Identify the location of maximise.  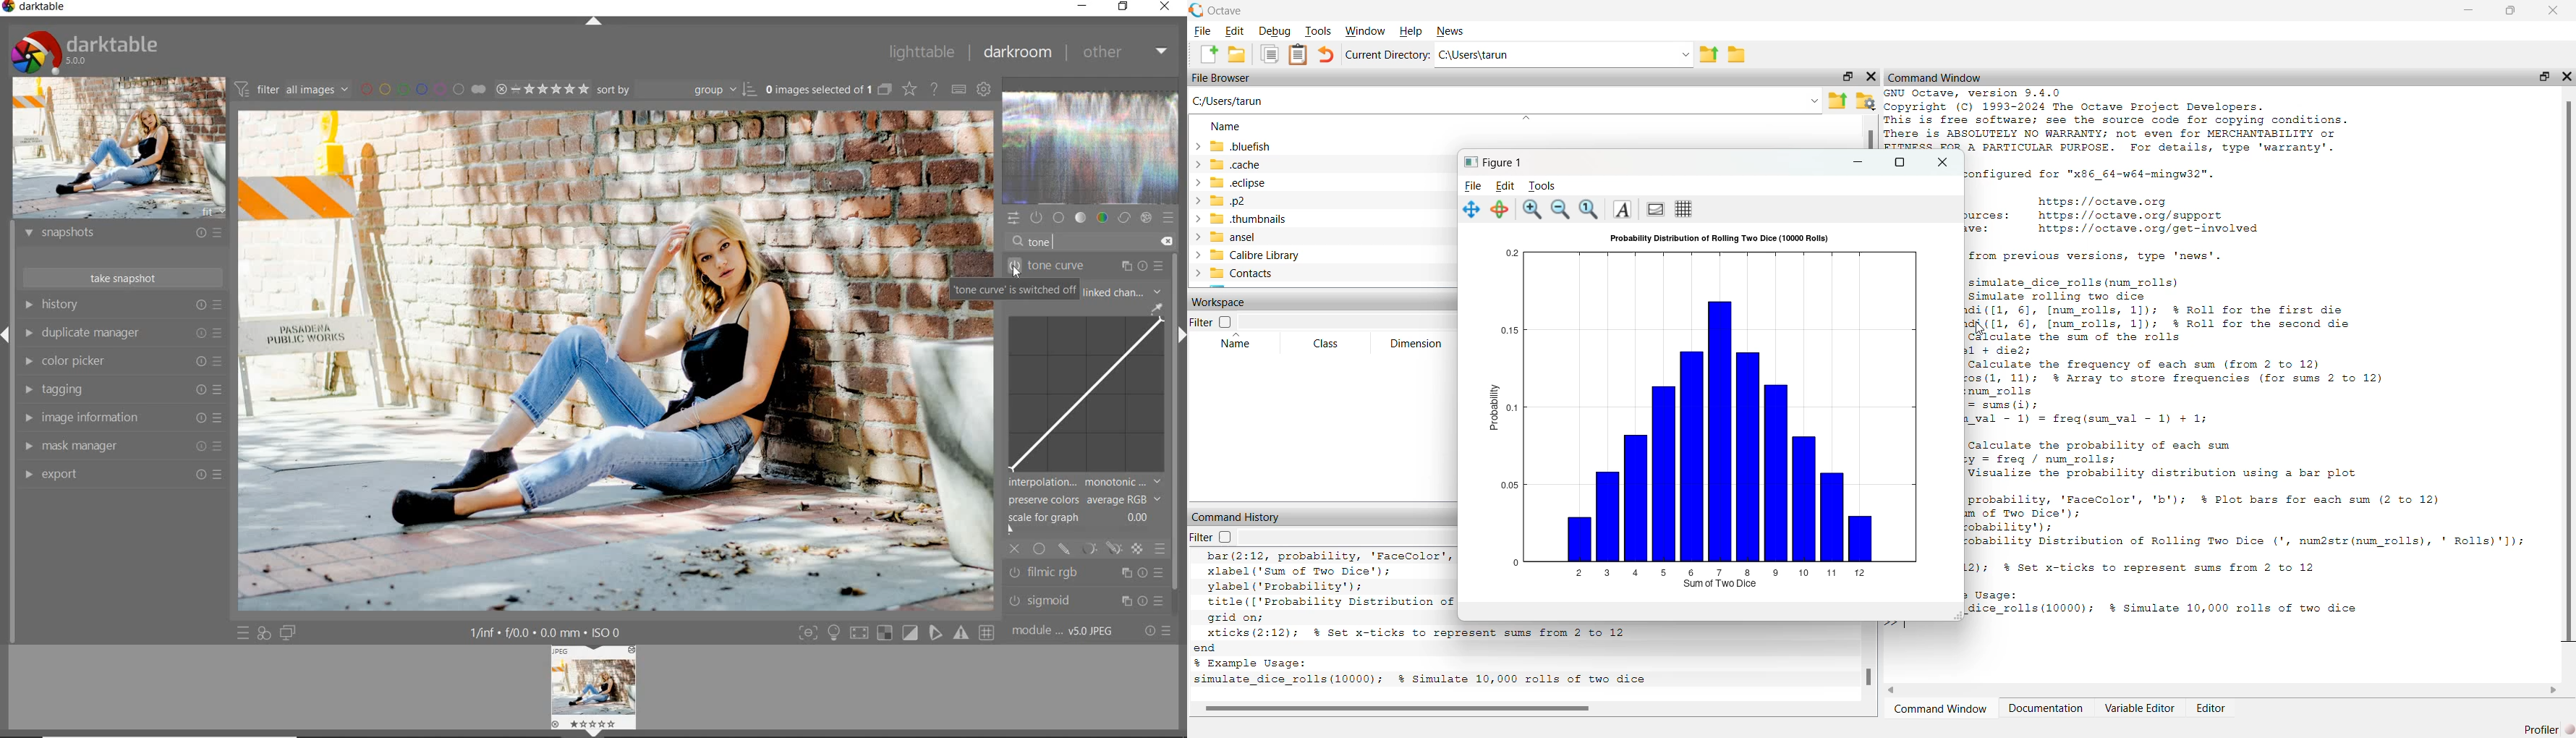
(2513, 14).